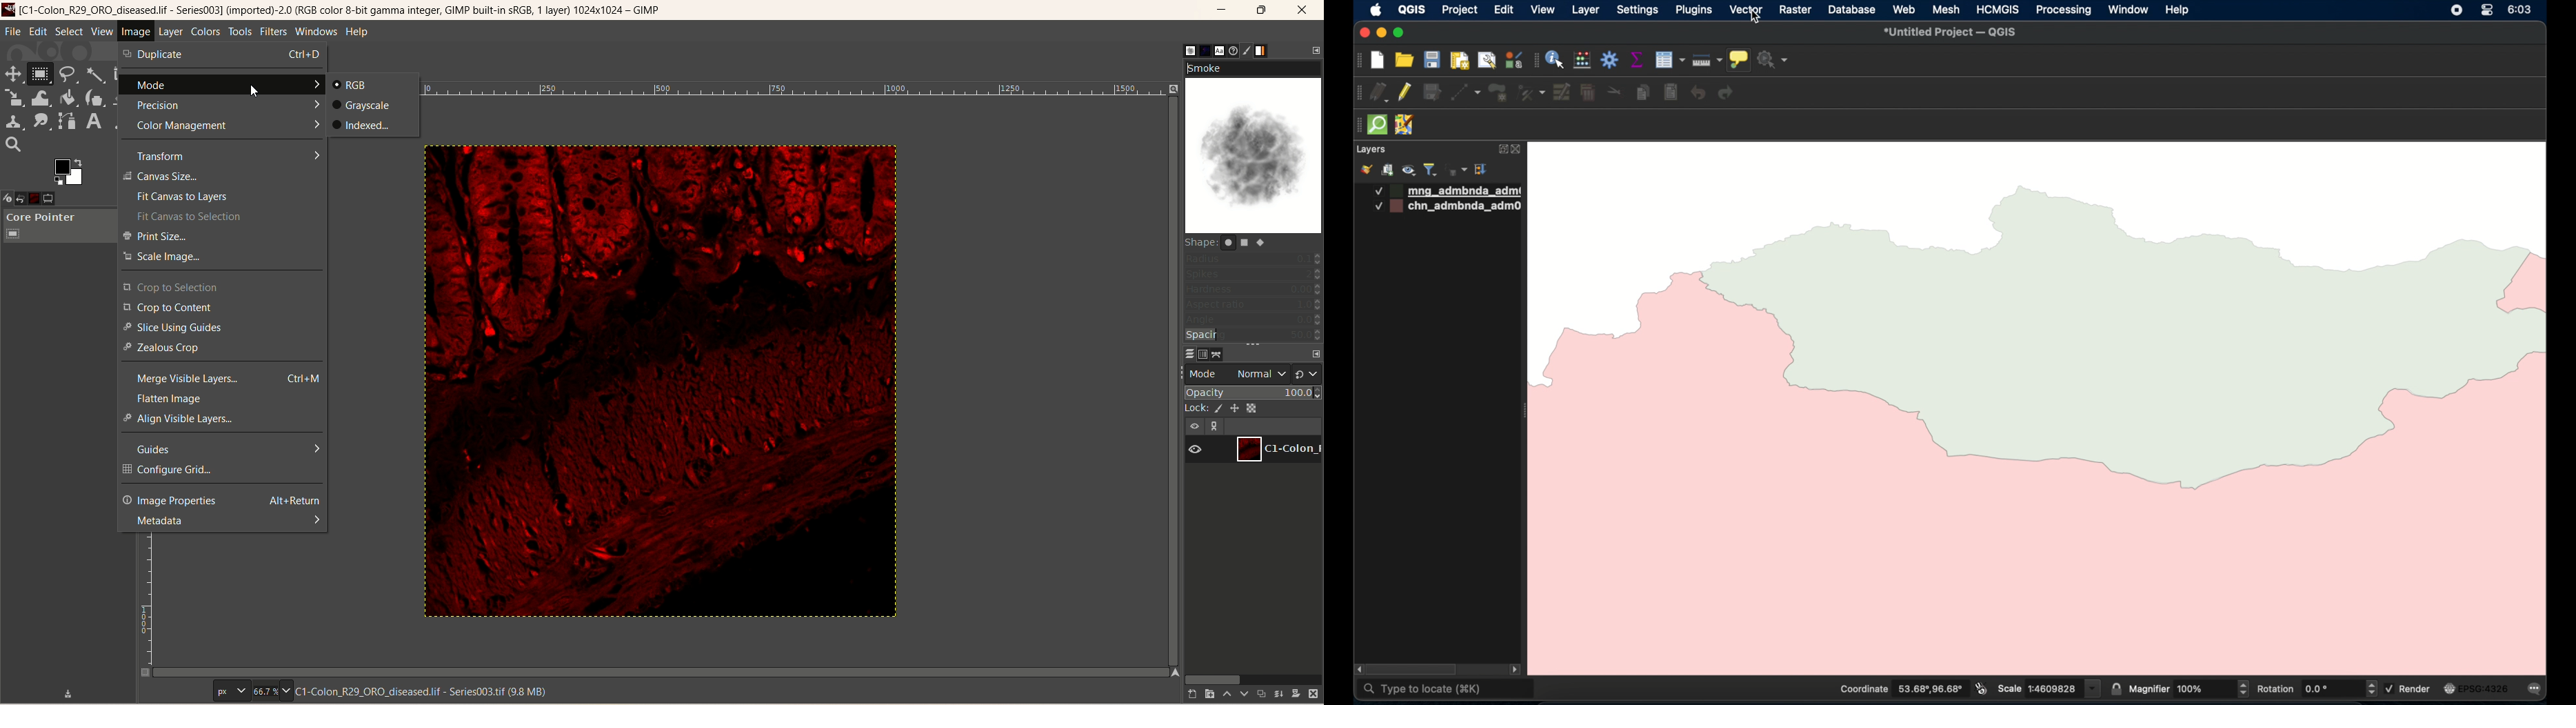 The width and height of the screenshot is (2576, 728). What do you see at coordinates (1410, 170) in the screenshot?
I see `manage map theme` at bounding box center [1410, 170].